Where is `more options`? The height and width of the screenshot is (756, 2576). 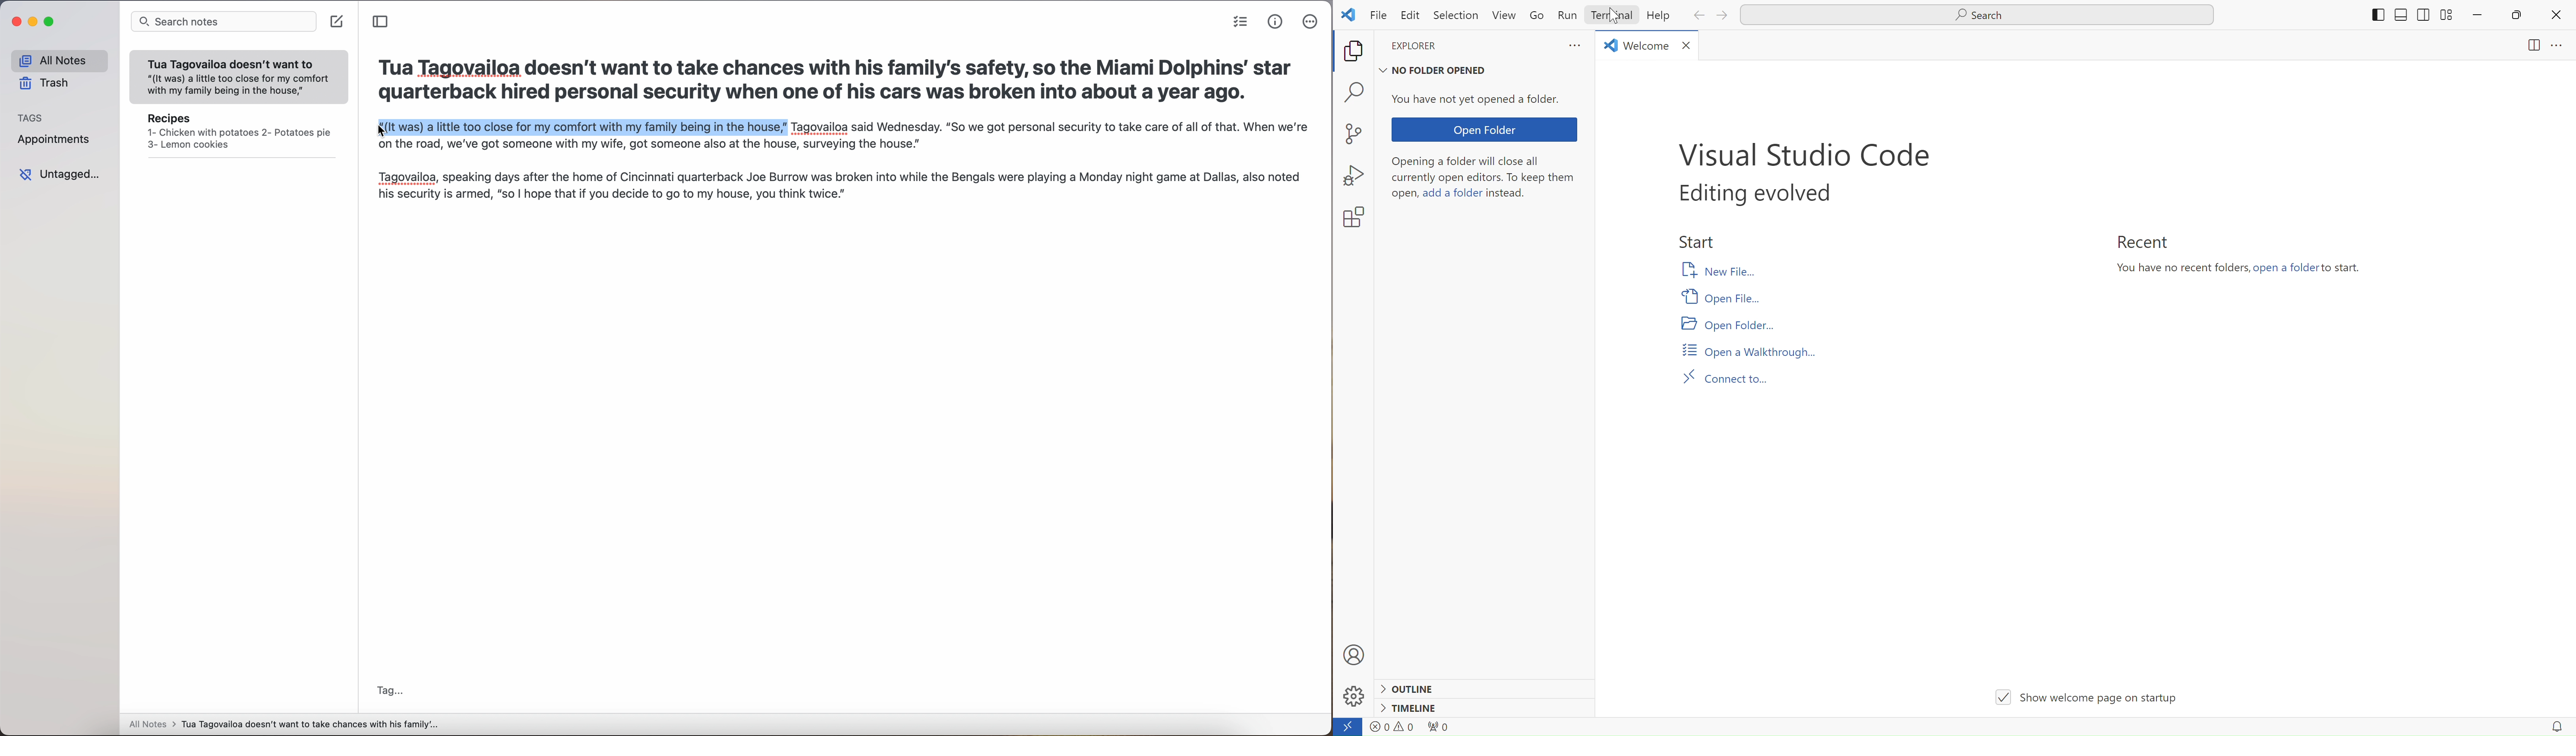 more options is located at coordinates (1311, 21).